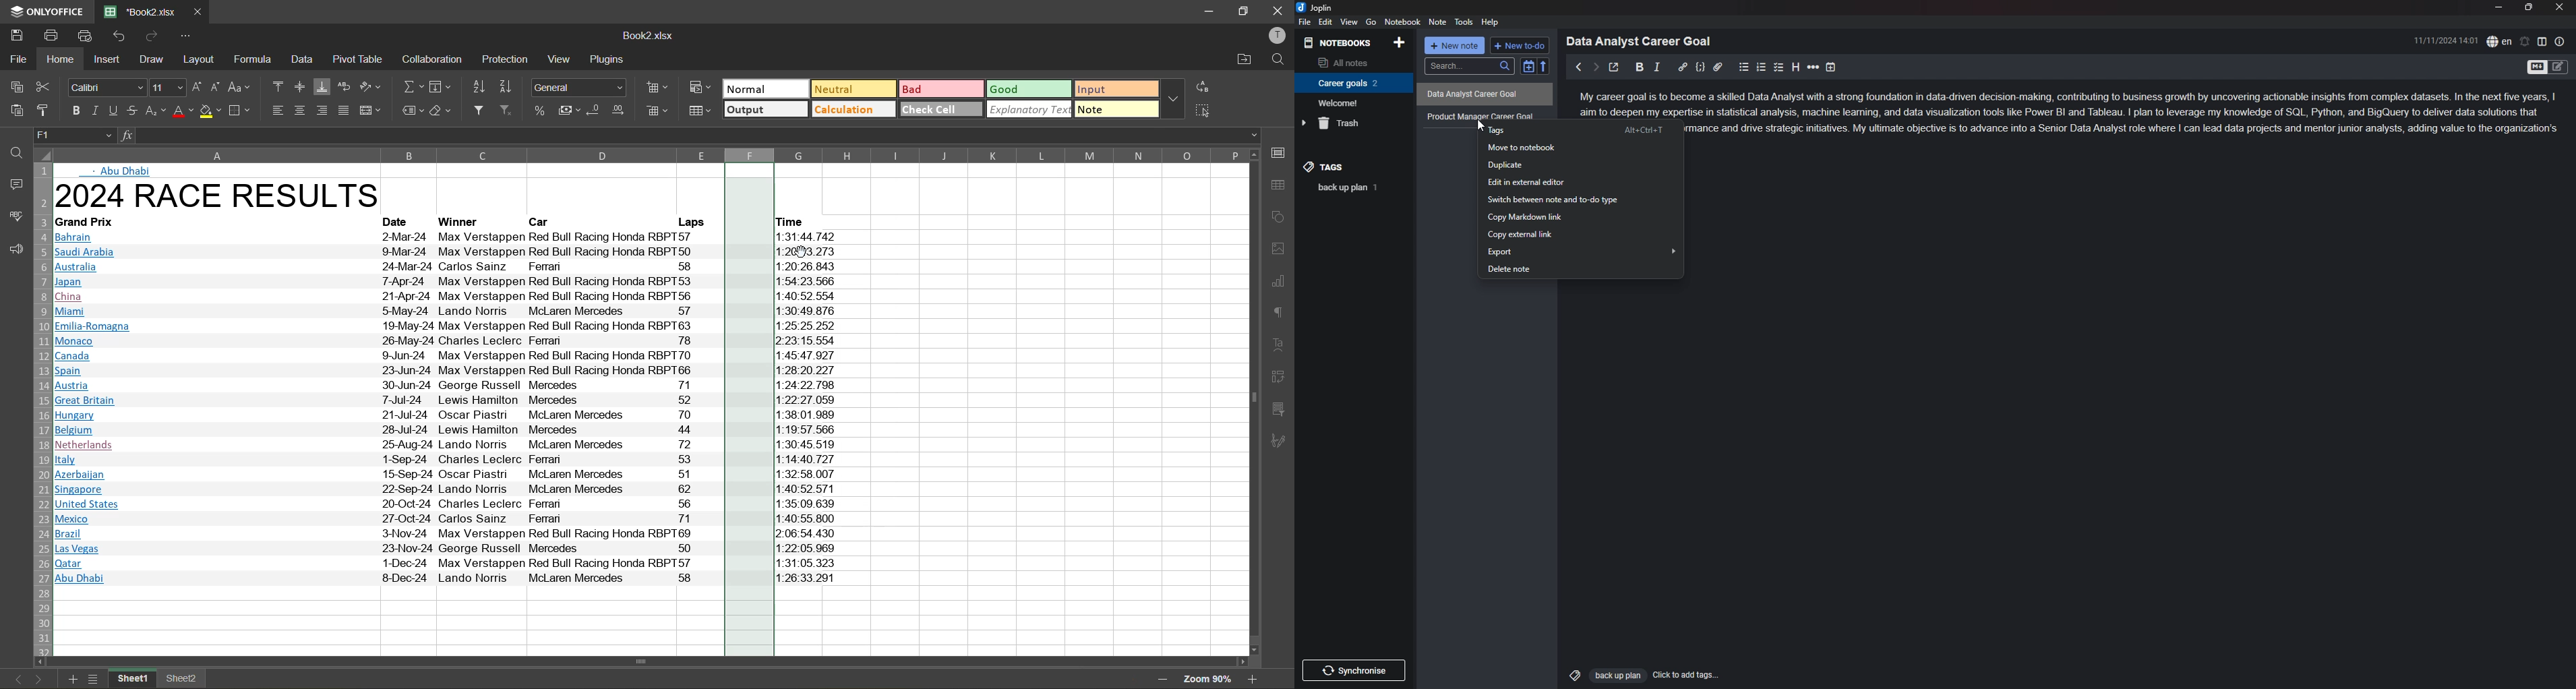 This screenshot has height=700, width=2576. What do you see at coordinates (813, 340) in the screenshot?
I see `12:23:15.554` at bounding box center [813, 340].